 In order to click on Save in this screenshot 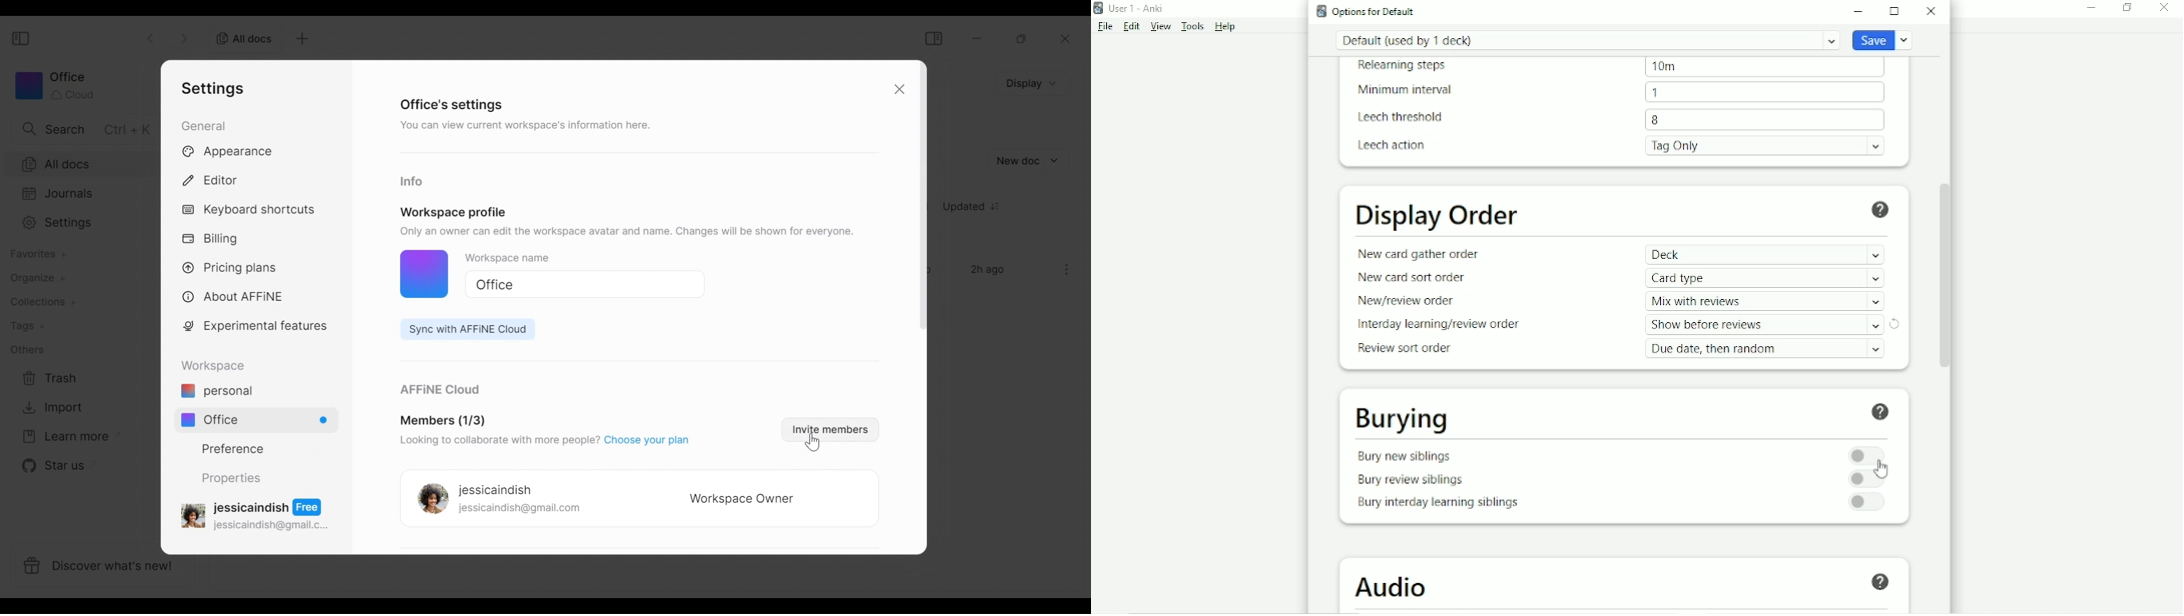, I will do `click(1883, 41)`.